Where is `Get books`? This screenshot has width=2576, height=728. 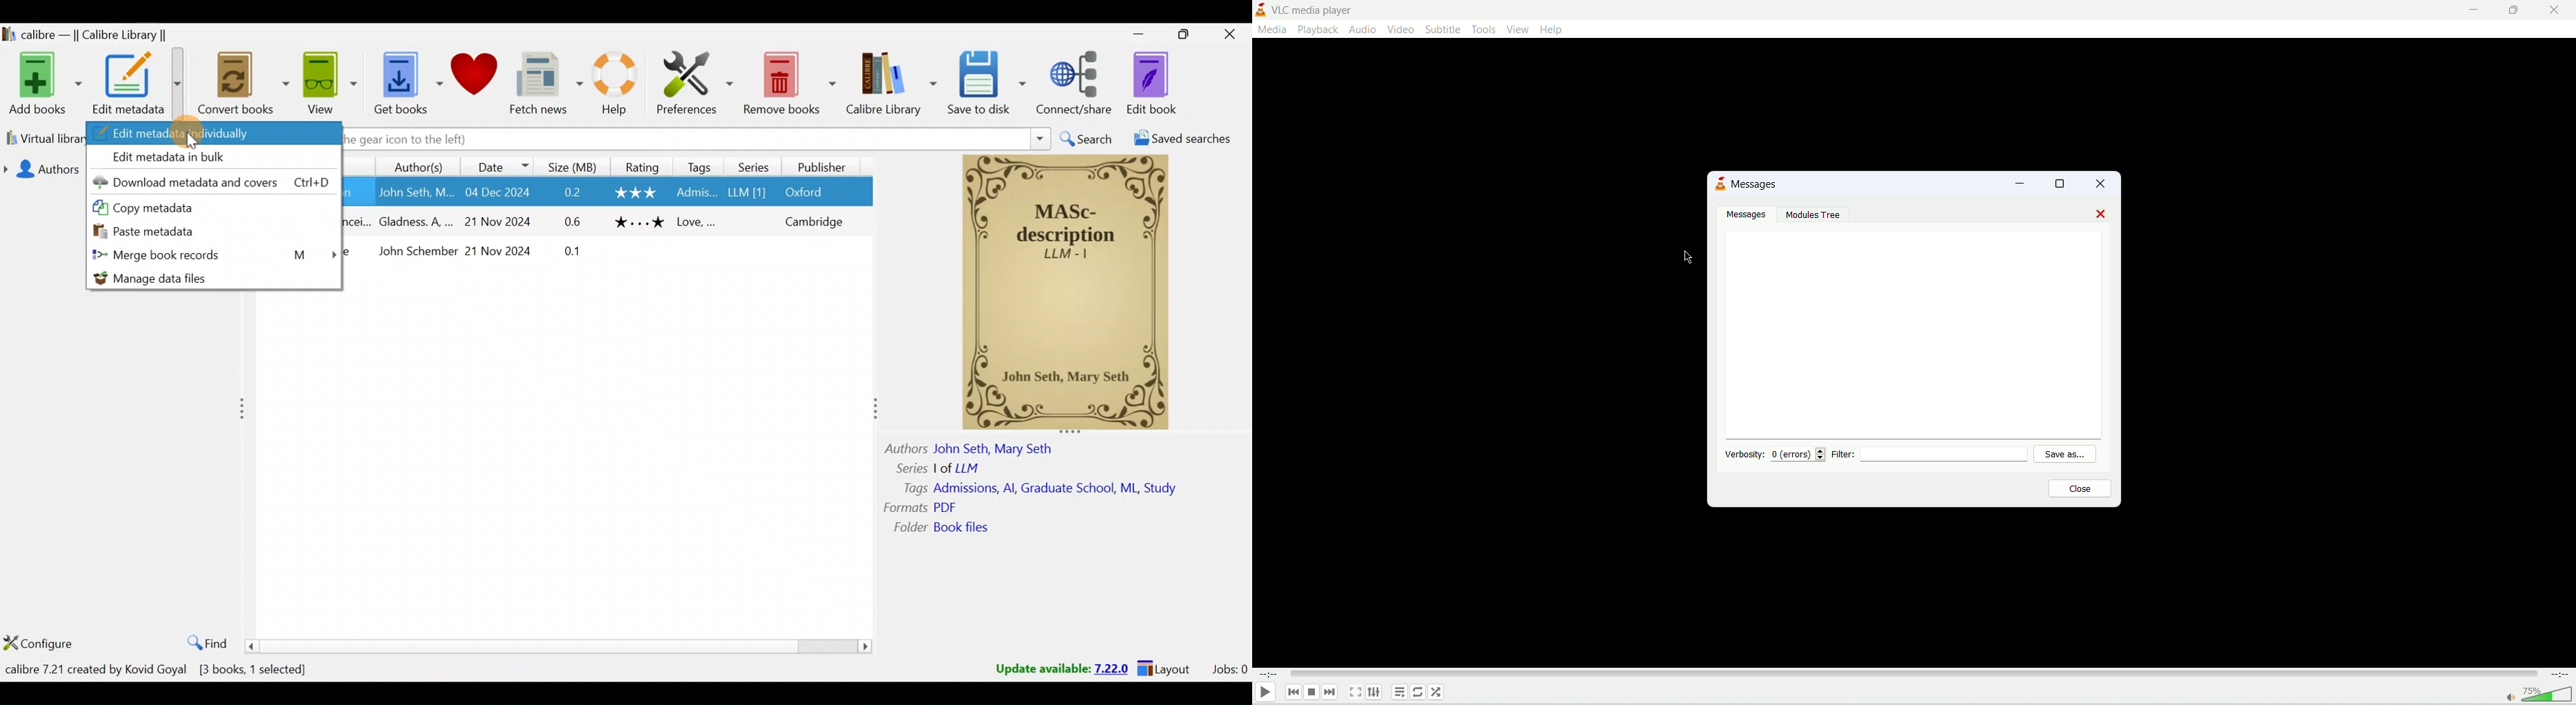 Get books is located at coordinates (408, 86).